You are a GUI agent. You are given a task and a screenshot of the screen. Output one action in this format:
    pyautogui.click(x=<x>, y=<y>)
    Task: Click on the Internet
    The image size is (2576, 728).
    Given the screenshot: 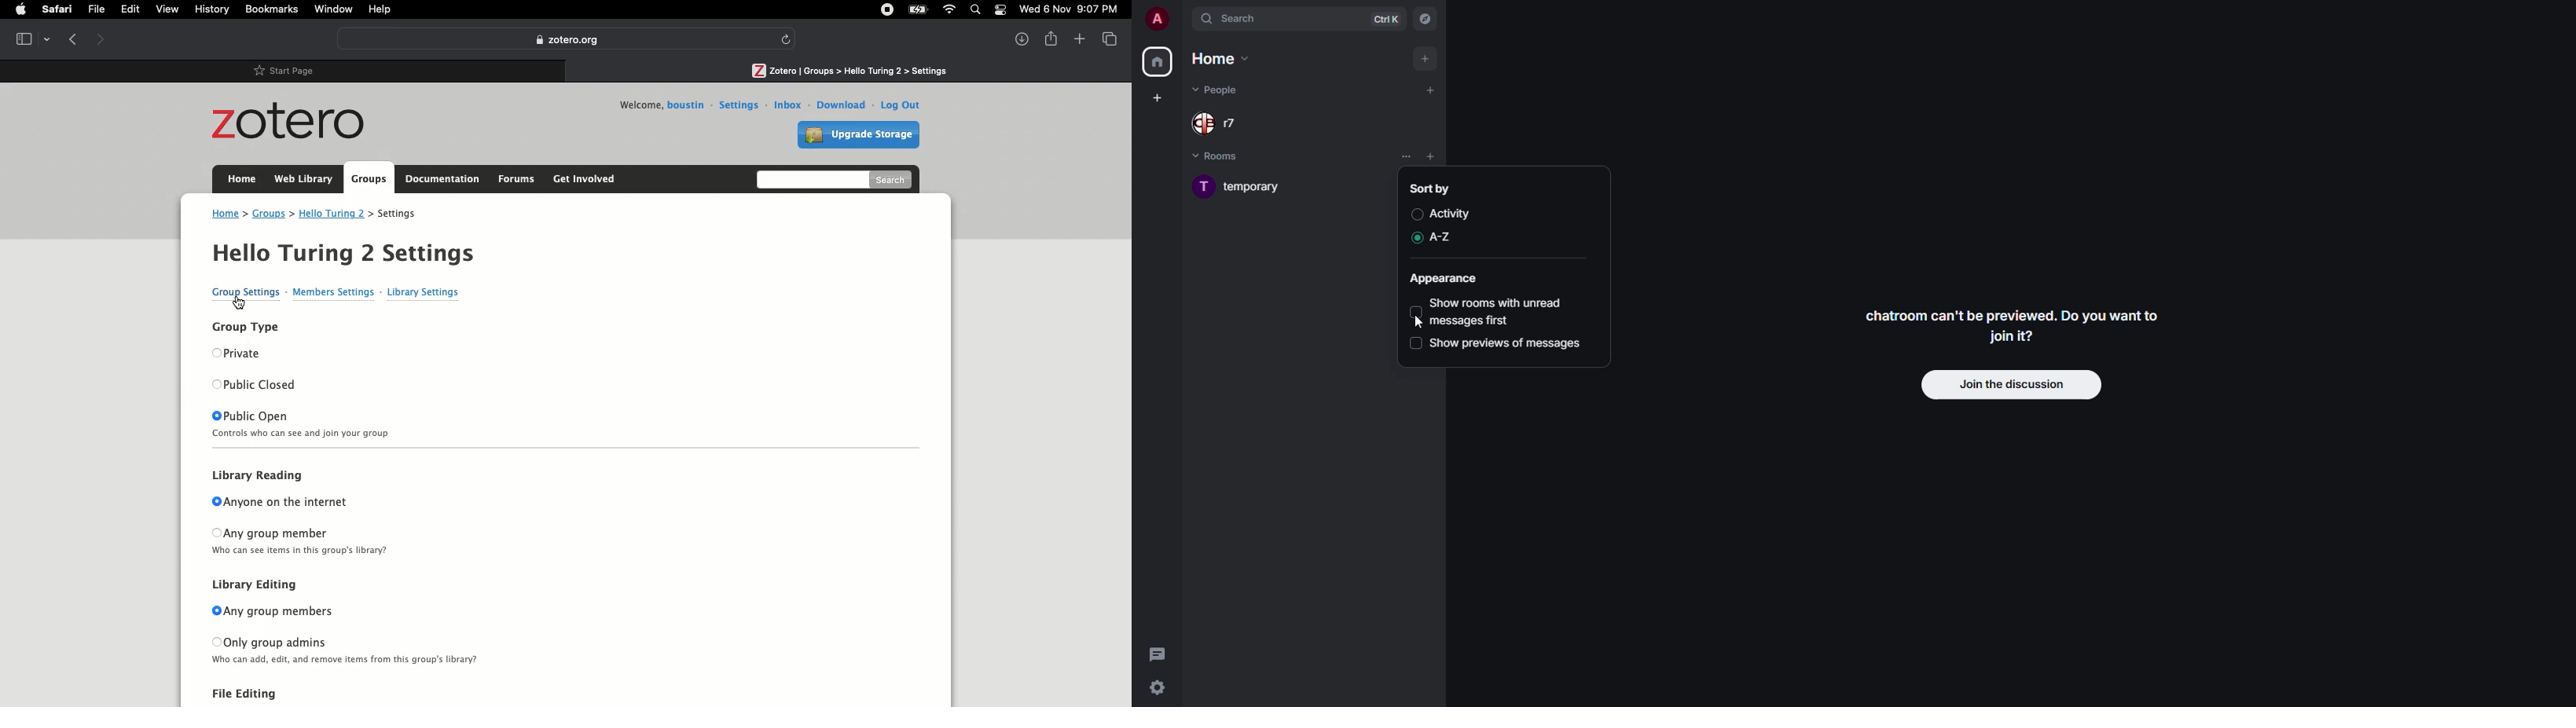 What is the action you would take?
    pyautogui.click(x=948, y=10)
    